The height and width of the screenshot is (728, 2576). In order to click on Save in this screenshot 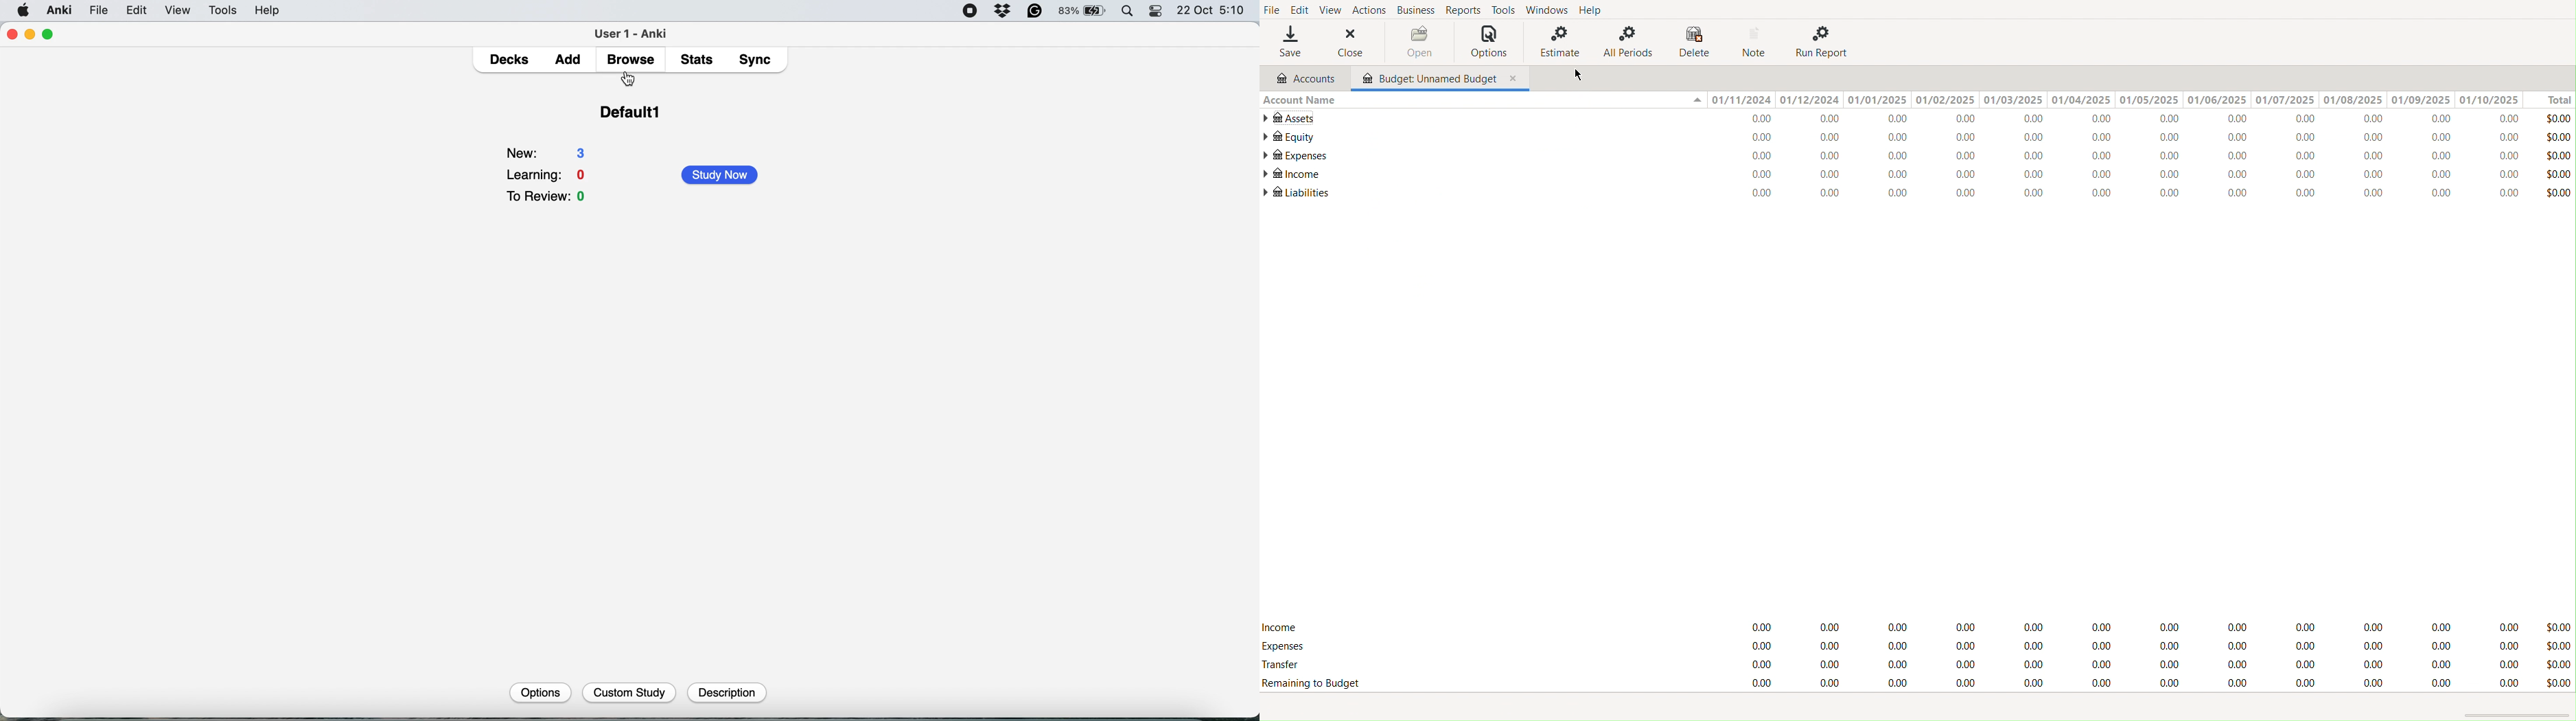, I will do `click(1287, 41)`.